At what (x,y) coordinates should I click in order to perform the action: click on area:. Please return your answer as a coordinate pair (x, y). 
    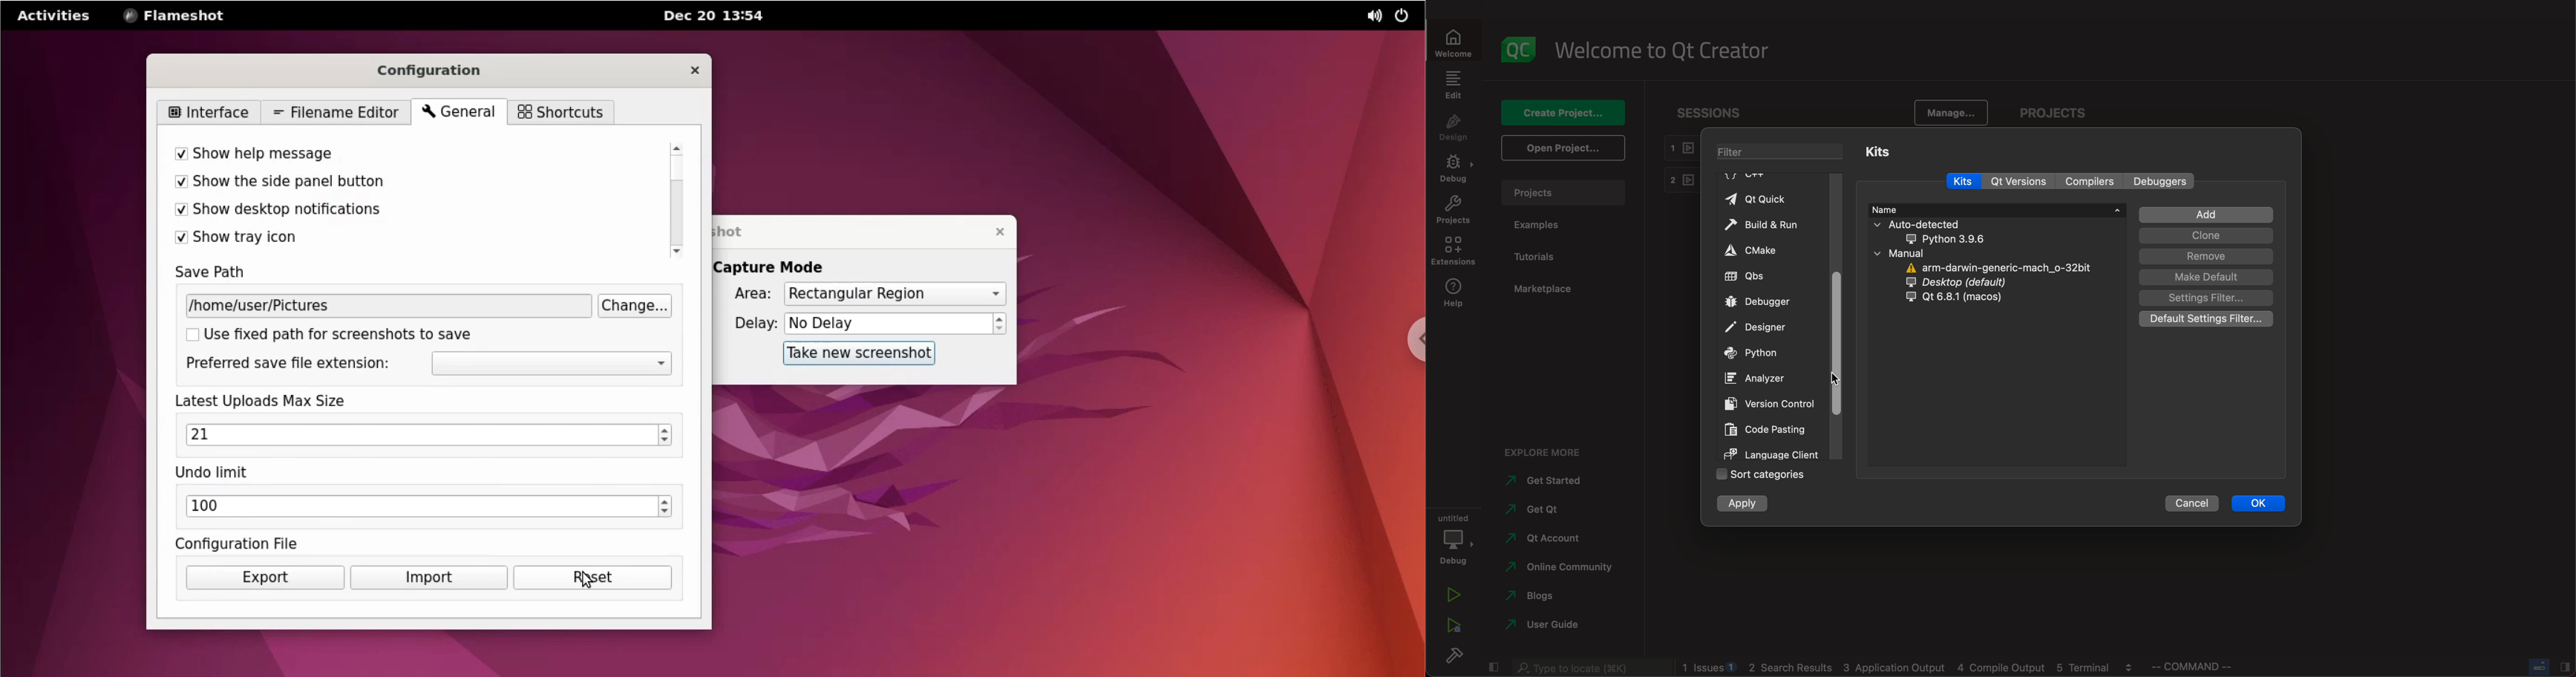
    Looking at the image, I should click on (748, 292).